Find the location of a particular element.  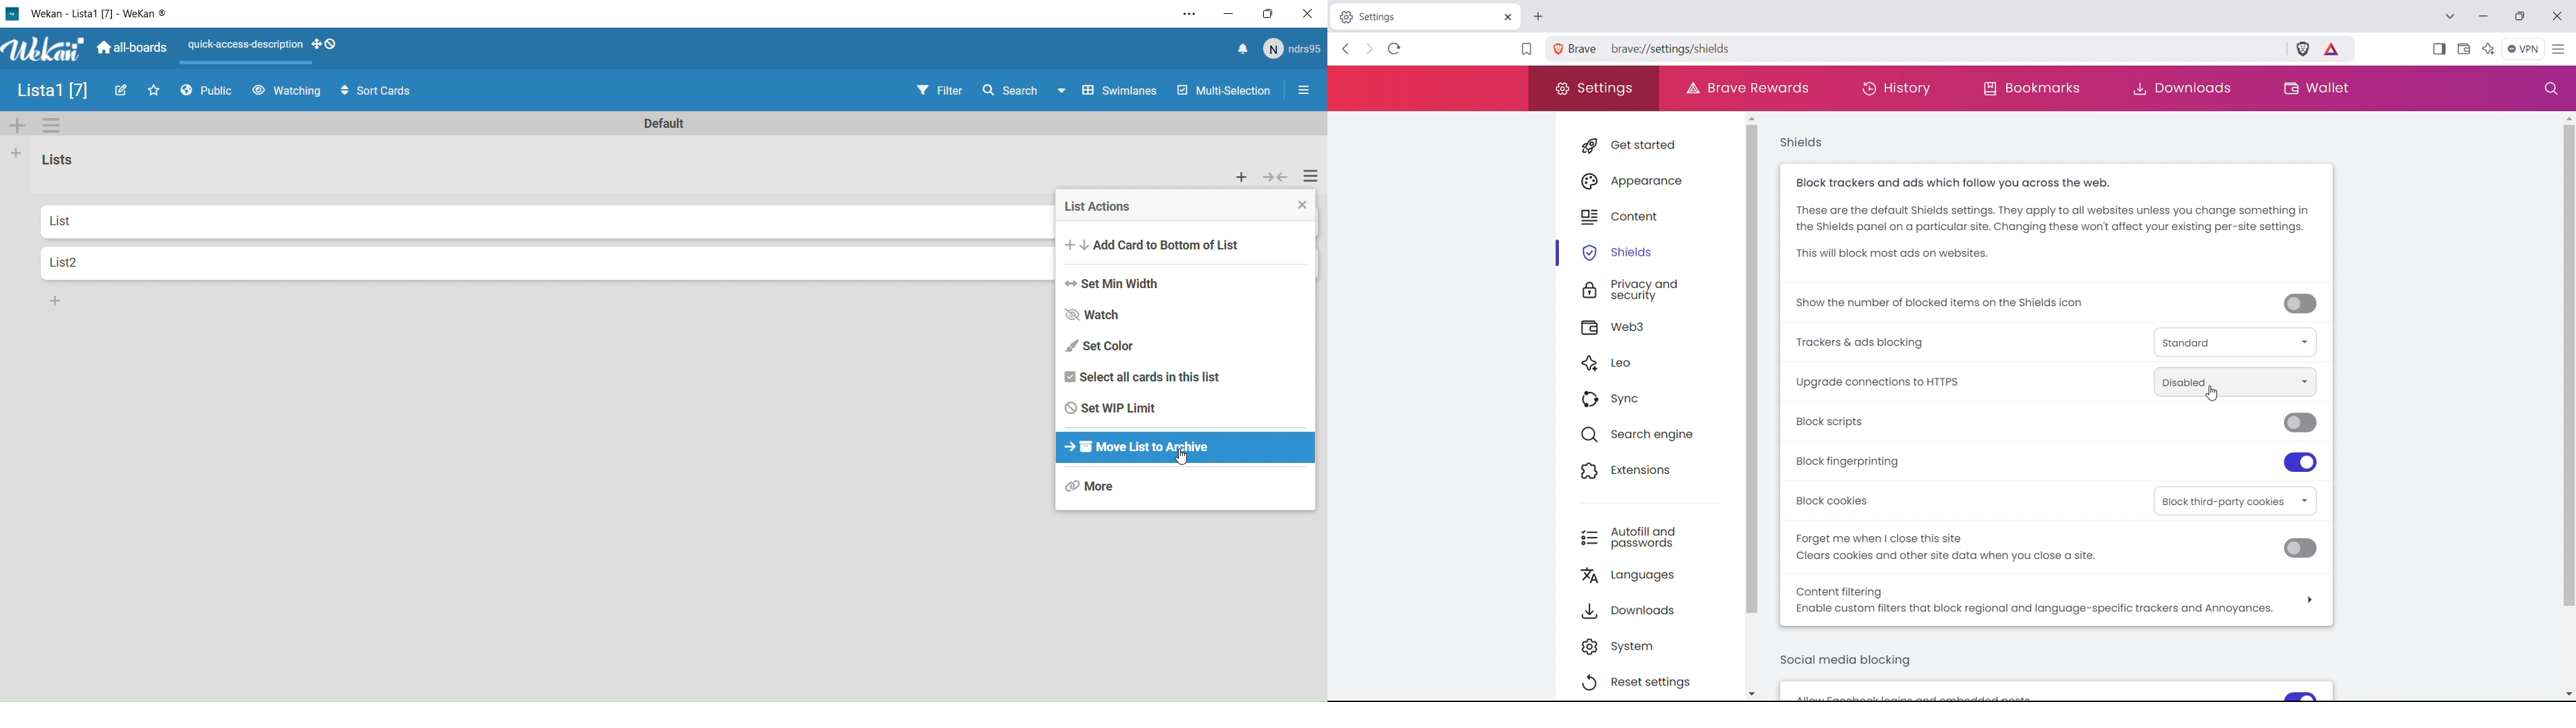

search is located at coordinates (2551, 88).